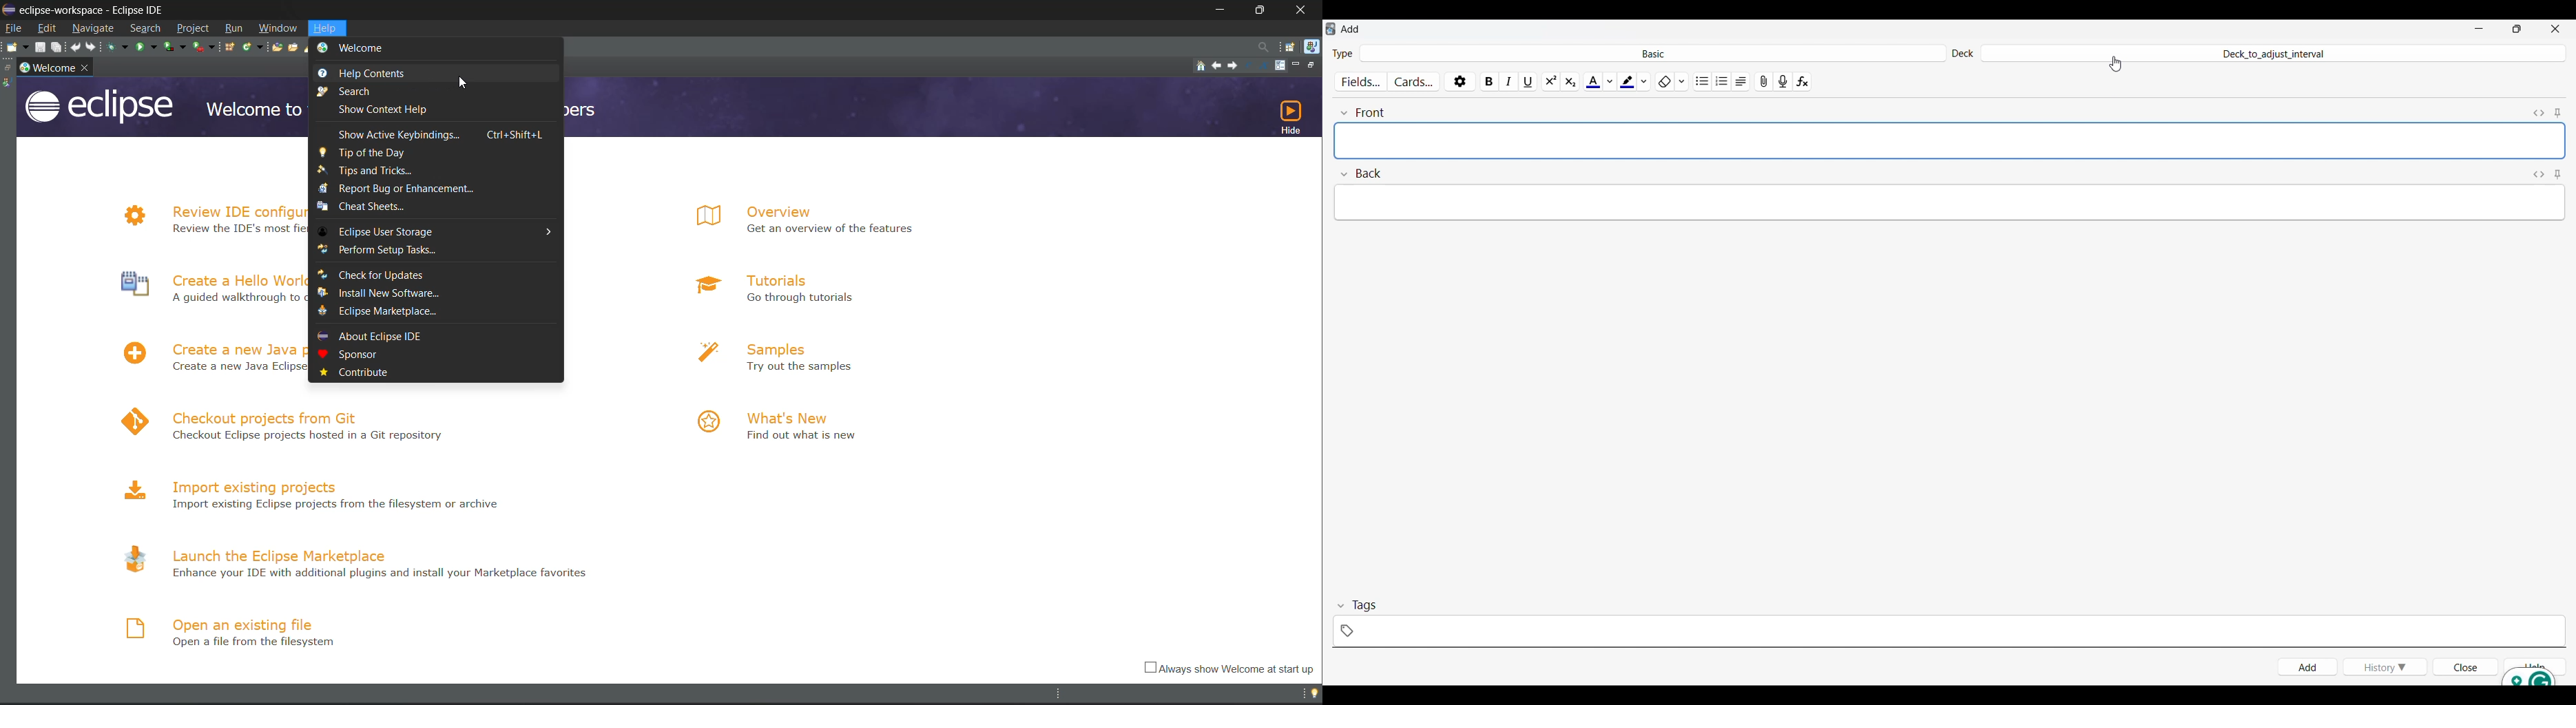  I want to click on Alignment, so click(1741, 82).